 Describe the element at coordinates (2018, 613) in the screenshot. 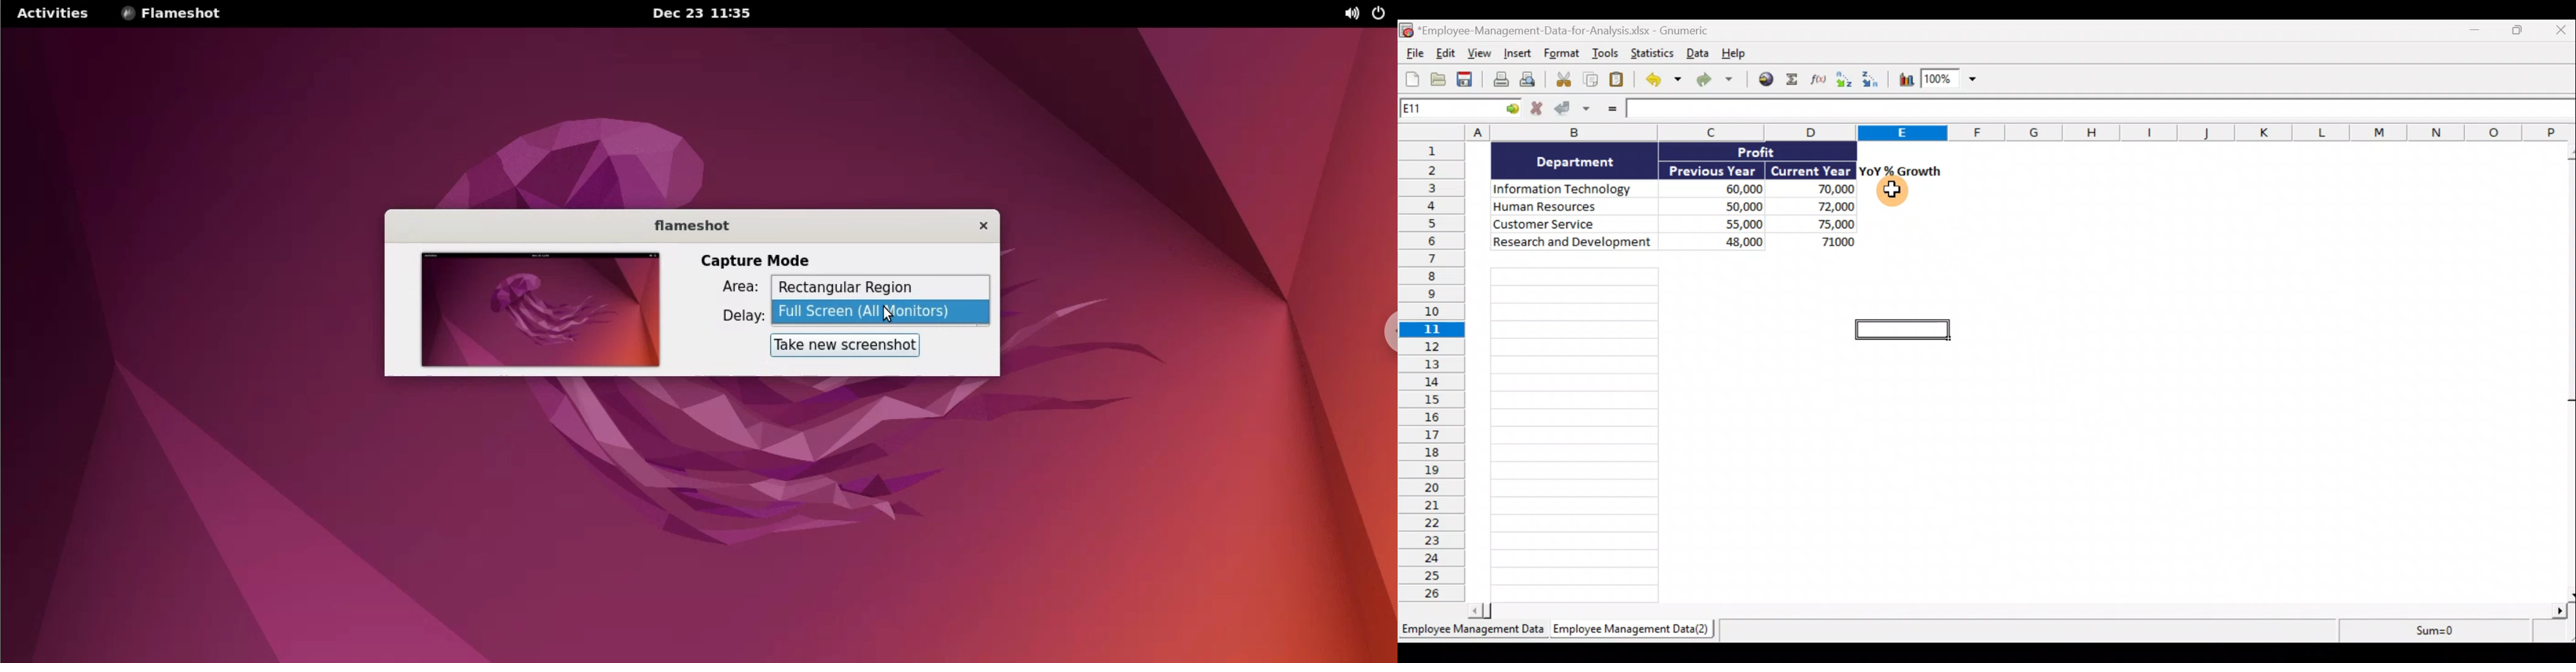

I see `Scroll bar` at that location.